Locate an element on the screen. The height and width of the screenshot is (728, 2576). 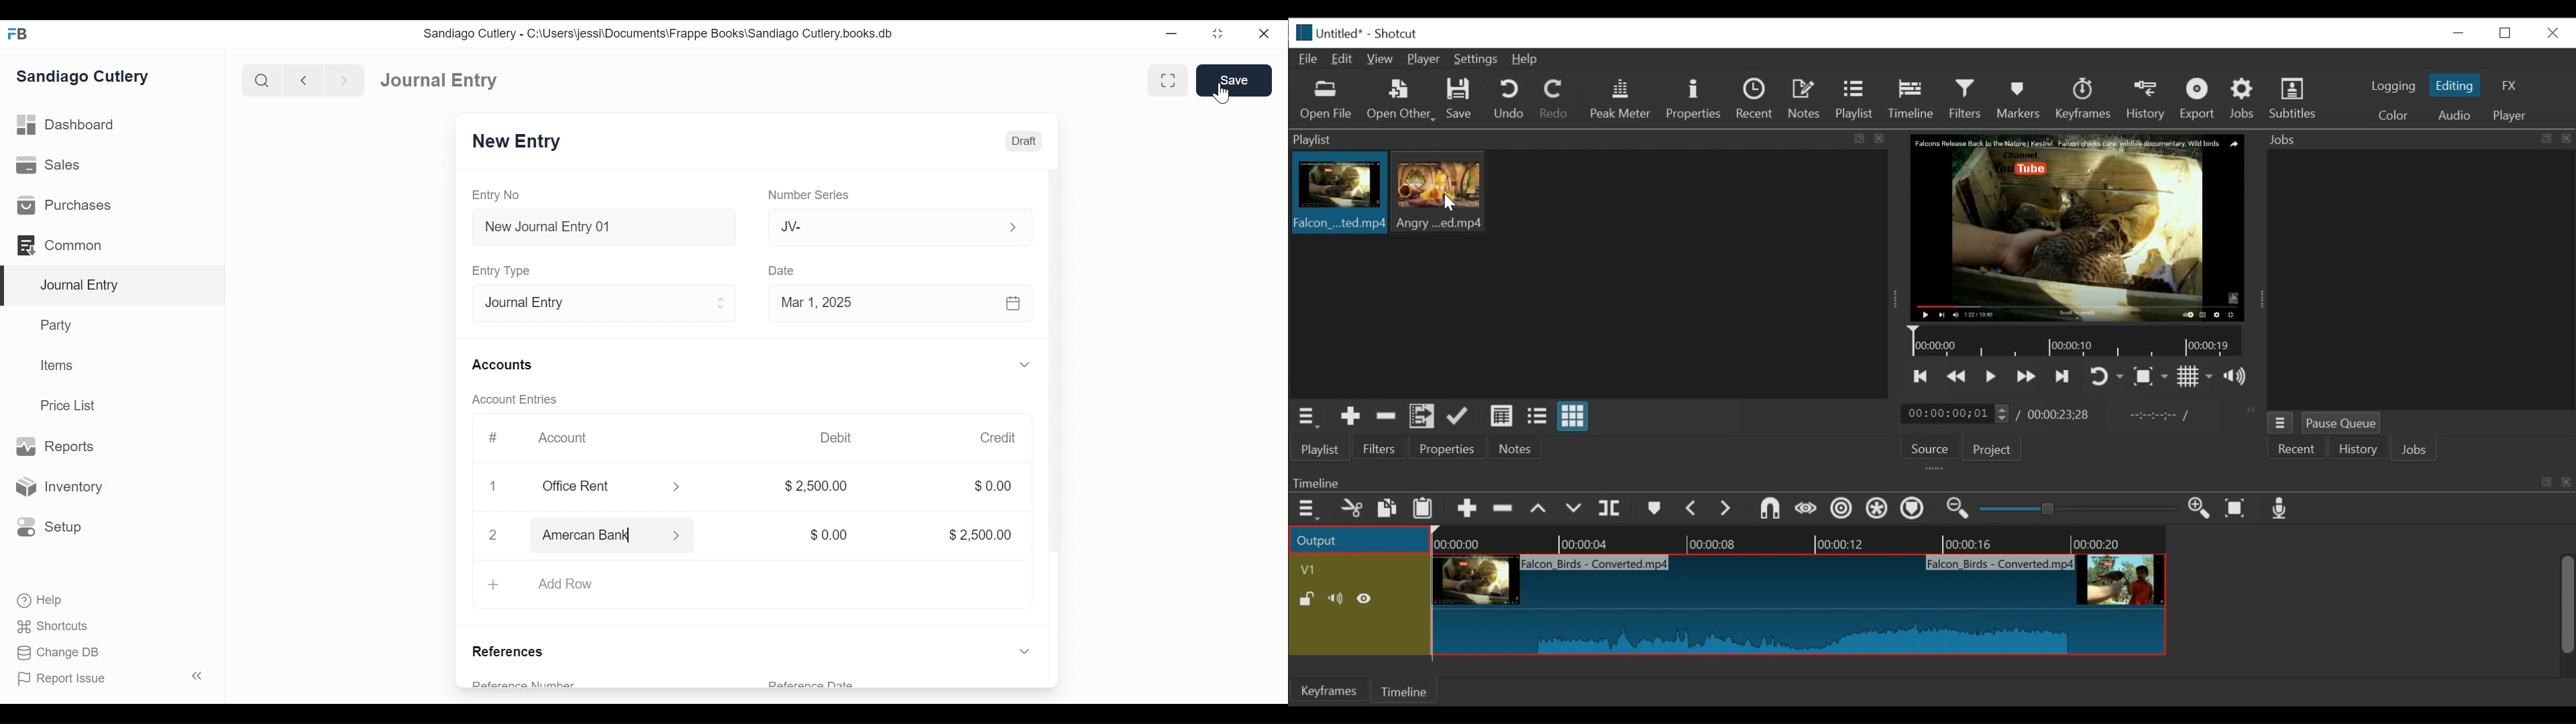
delete is located at coordinates (490, 487).